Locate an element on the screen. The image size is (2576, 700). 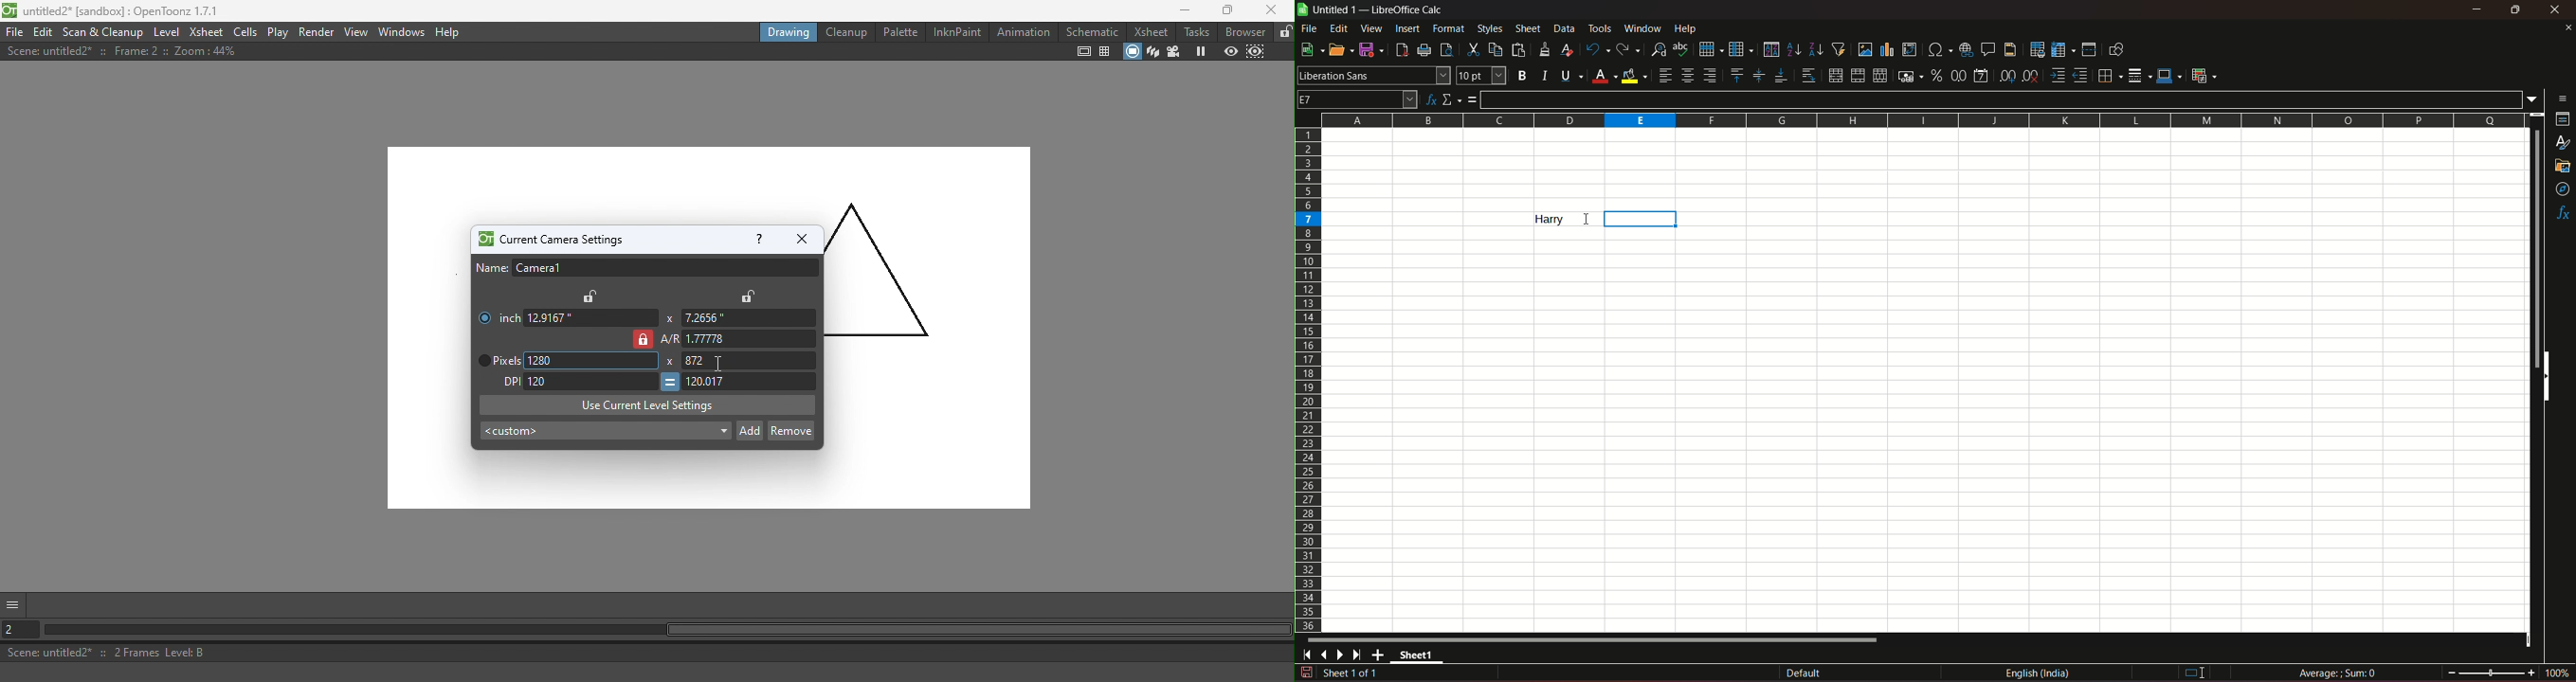
Name is located at coordinates (646, 268).